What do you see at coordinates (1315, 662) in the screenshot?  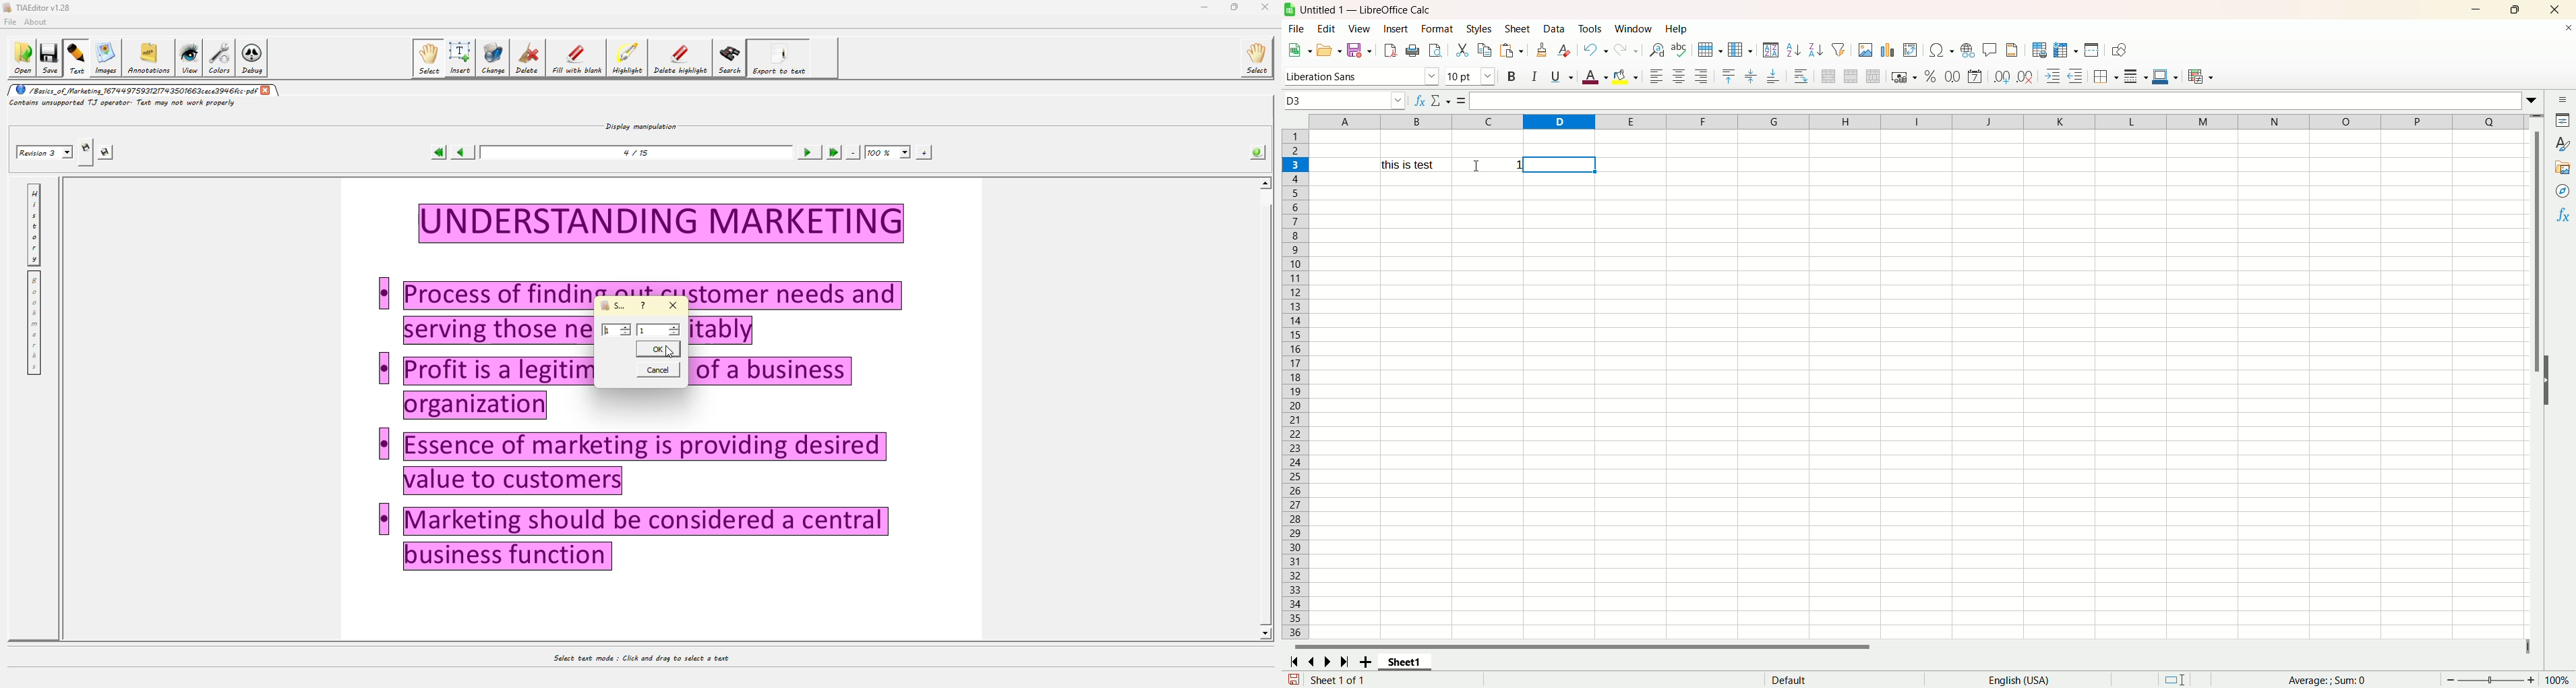 I see `previous sheet` at bounding box center [1315, 662].